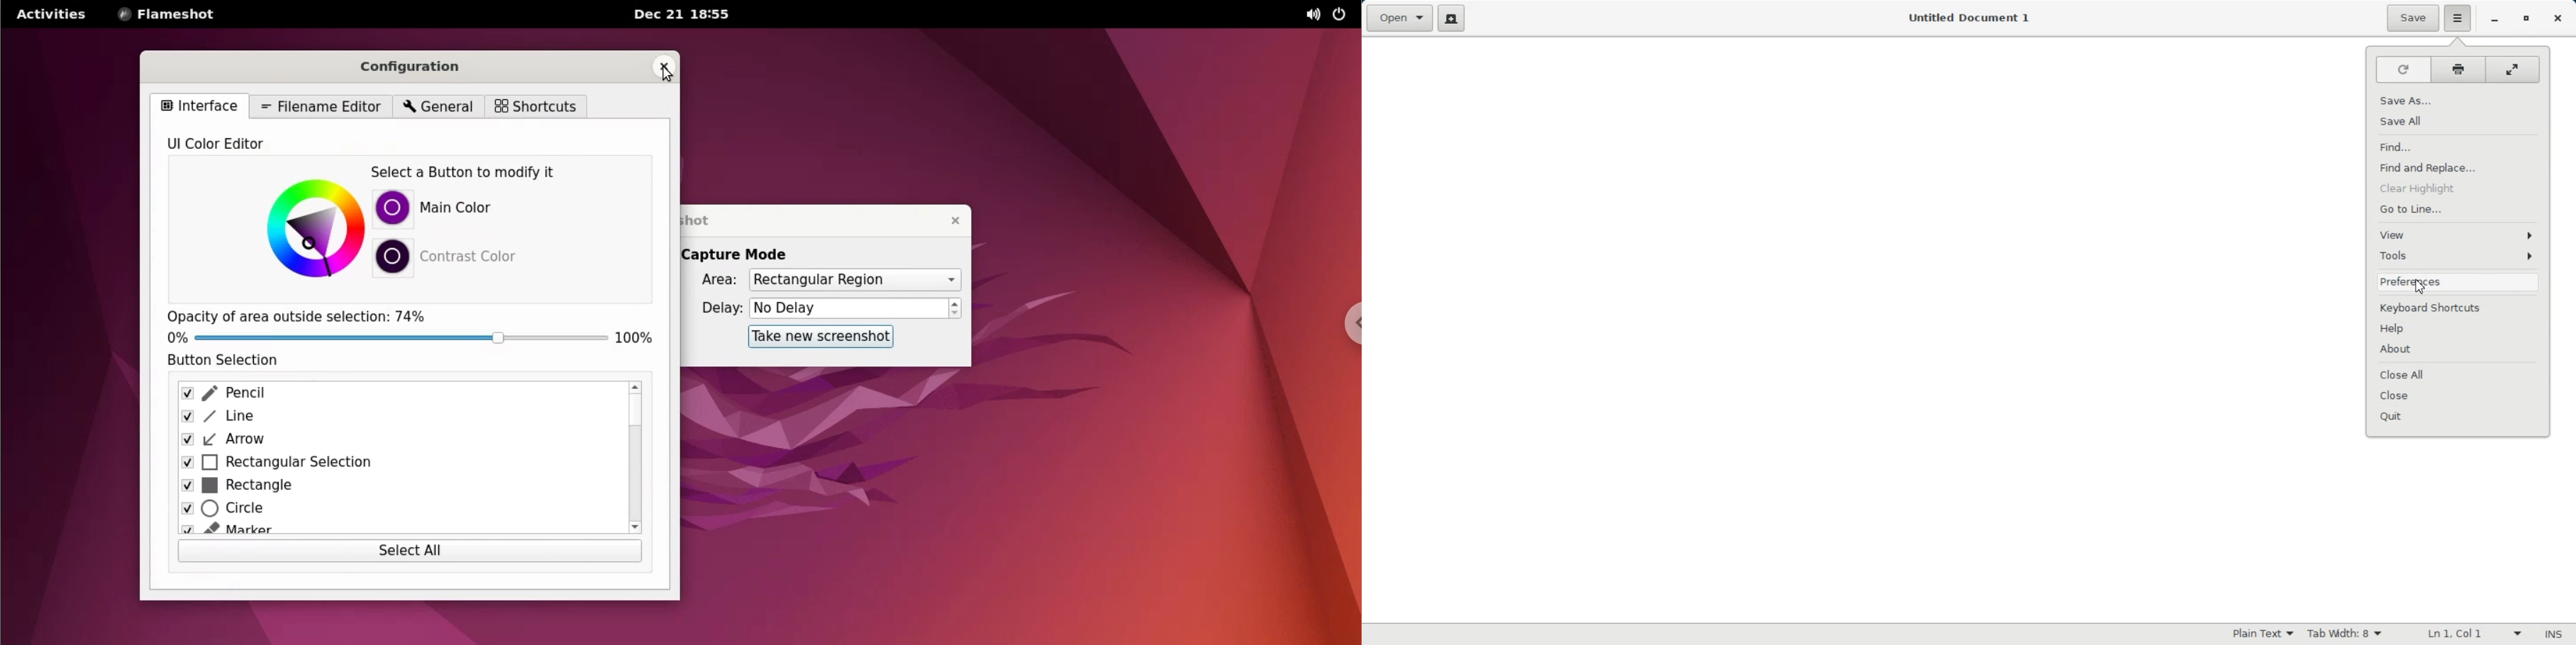  I want to click on Save All, so click(2459, 121).